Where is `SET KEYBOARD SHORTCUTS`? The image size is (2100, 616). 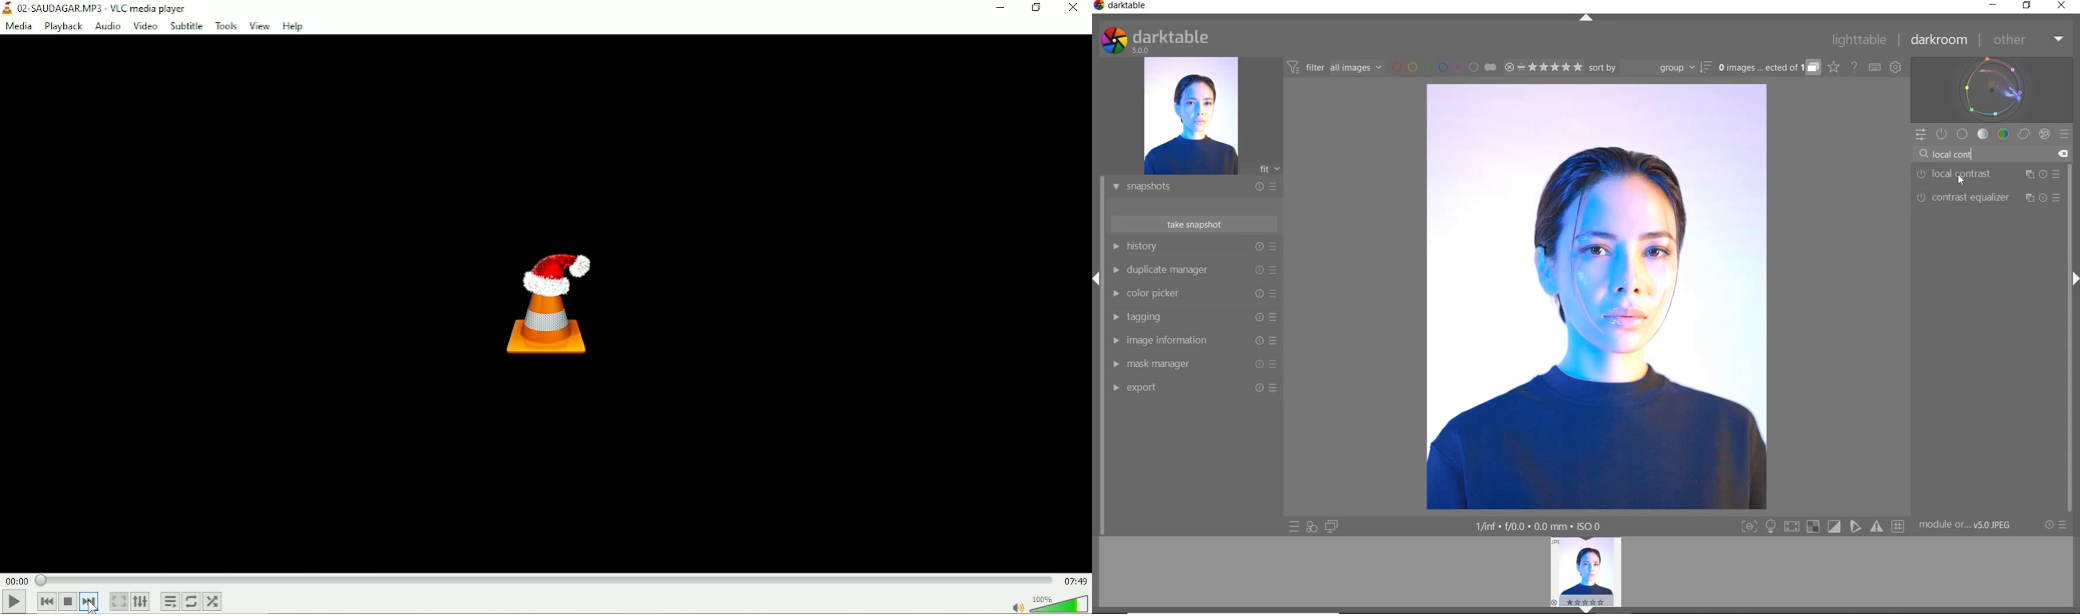
SET KEYBOARD SHORTCUTS is located at coordinates (1875, 67).